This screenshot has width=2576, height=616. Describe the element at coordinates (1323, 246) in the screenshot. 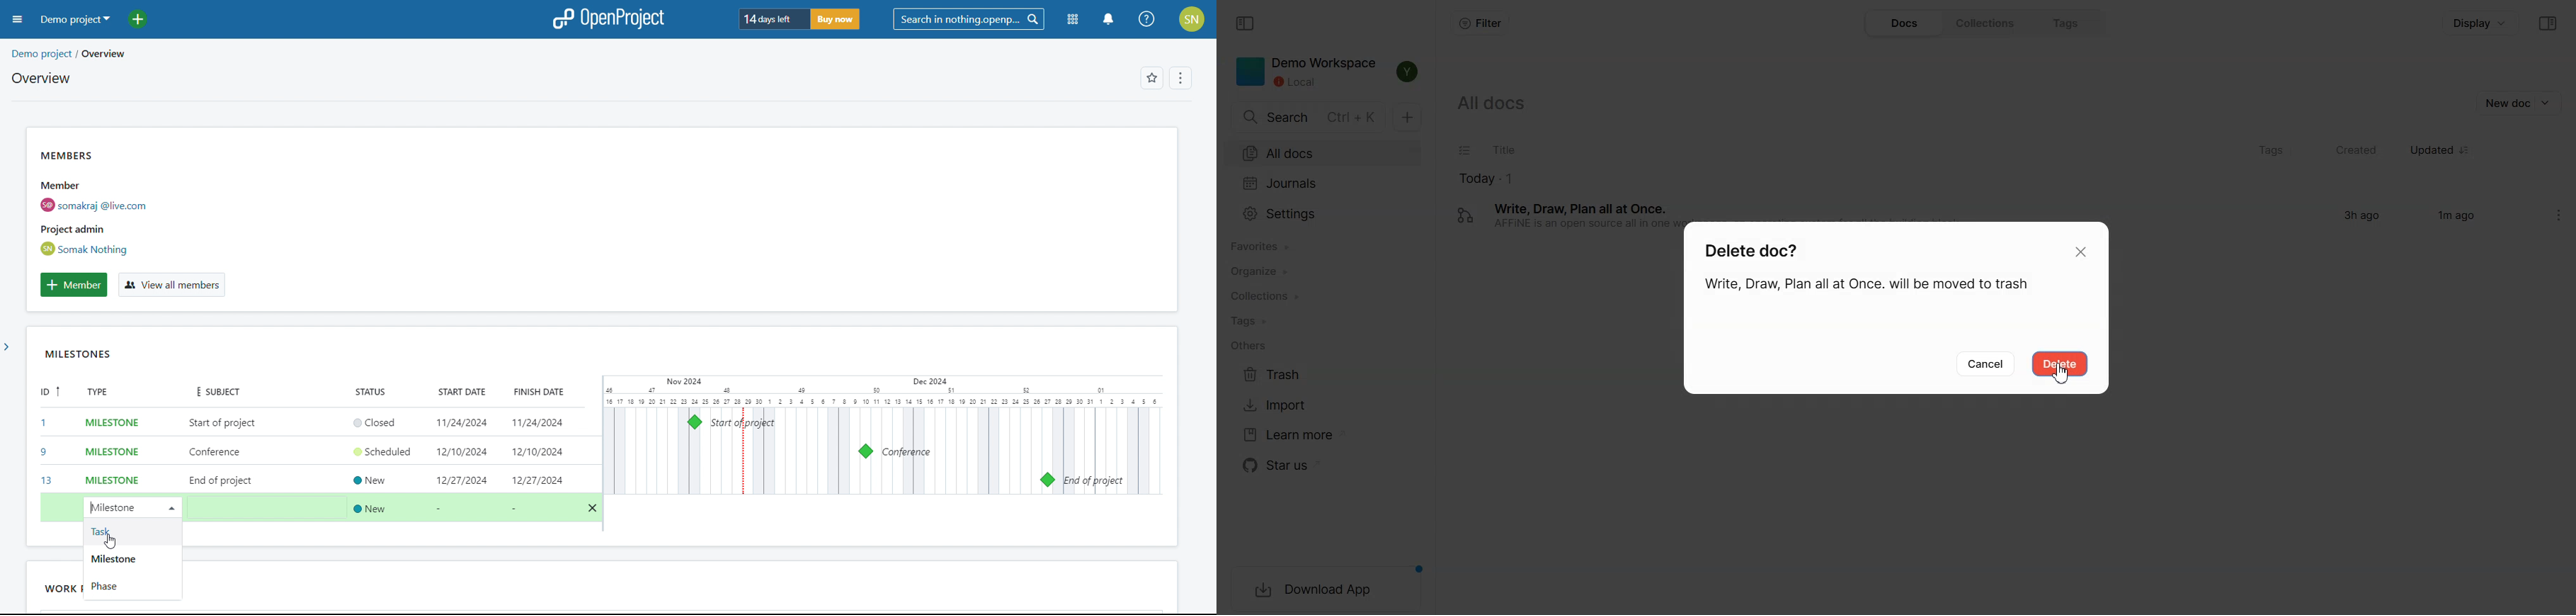

I see `Favorites` at that location.